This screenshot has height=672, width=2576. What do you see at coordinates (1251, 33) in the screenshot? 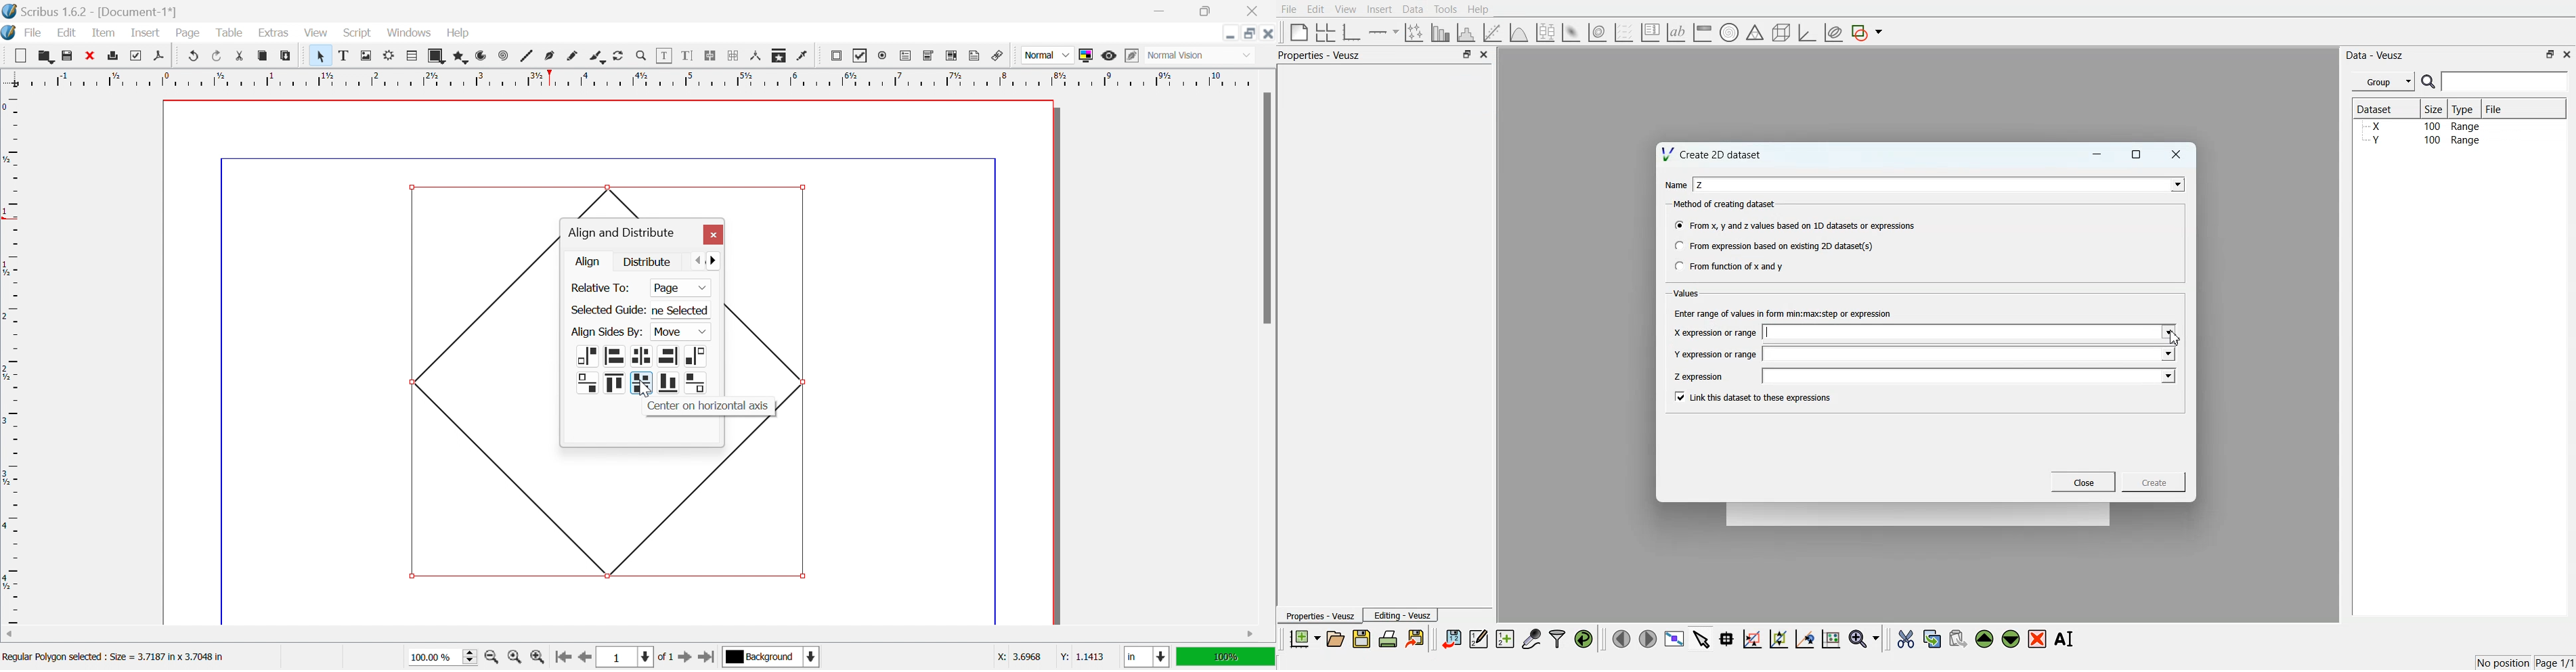
I see `Restore down` at bounding box center [1251, 33].